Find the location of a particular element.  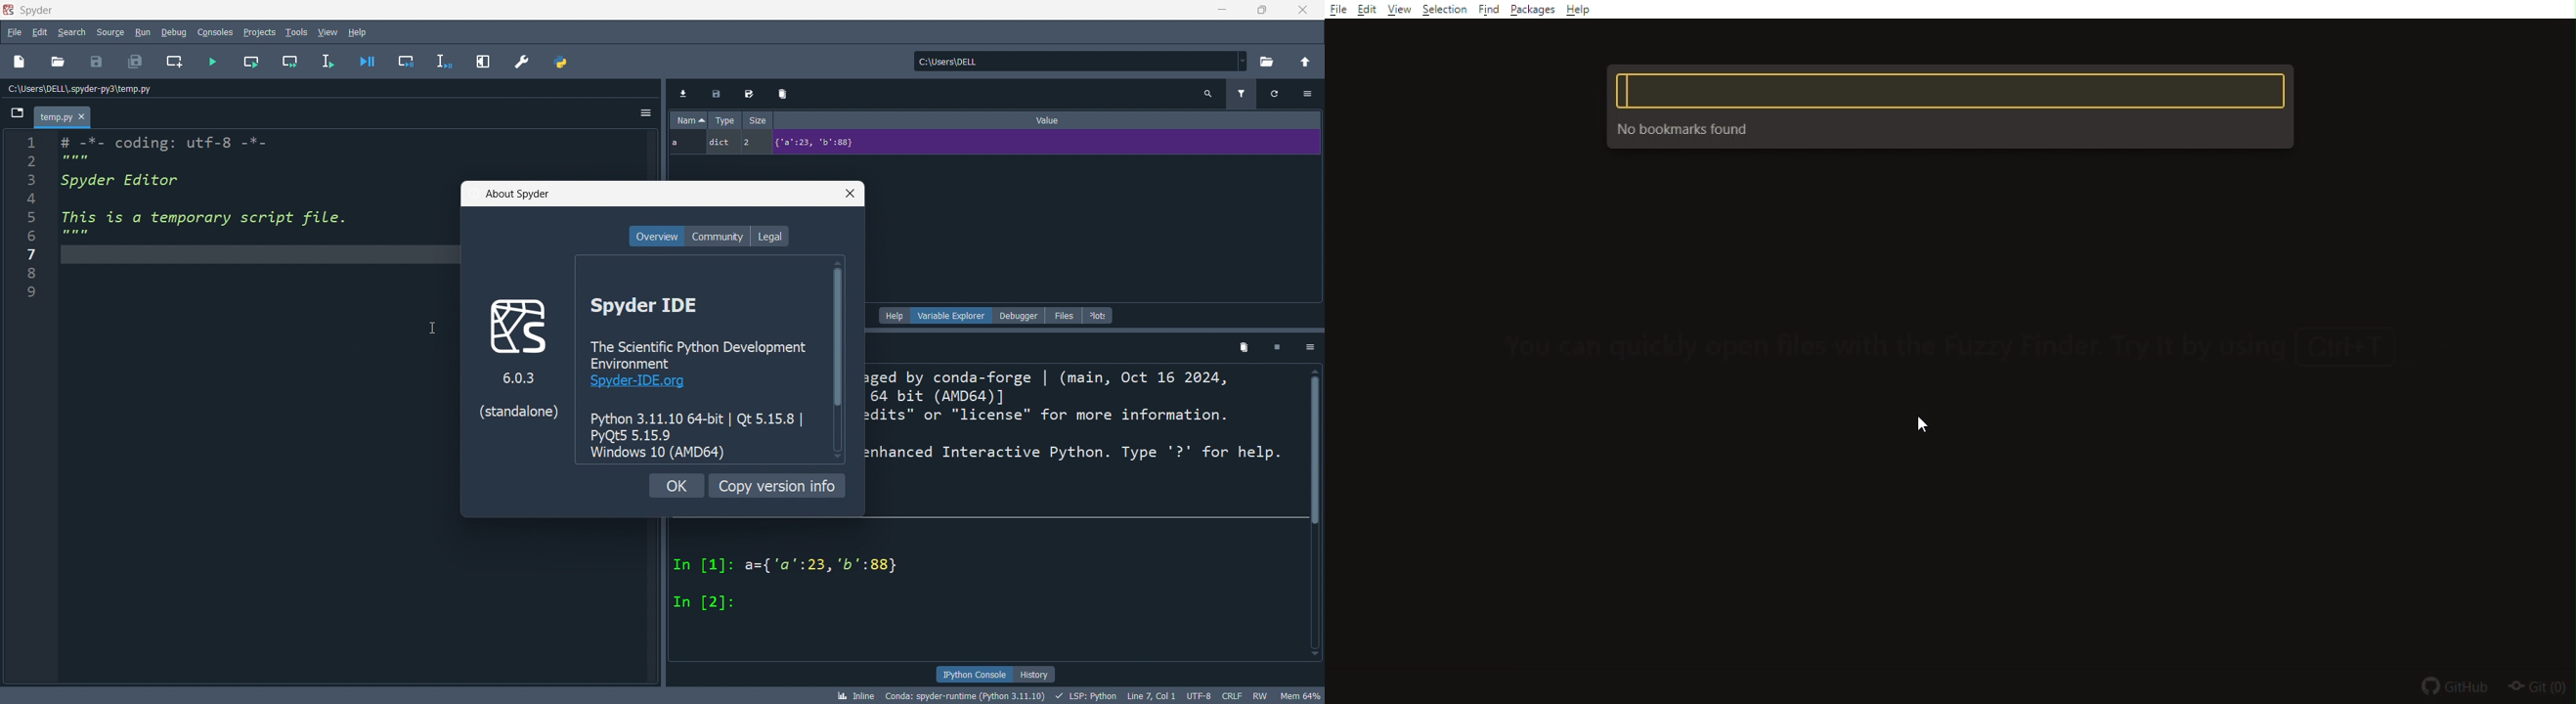

Name is located at coordinates (689, 119).